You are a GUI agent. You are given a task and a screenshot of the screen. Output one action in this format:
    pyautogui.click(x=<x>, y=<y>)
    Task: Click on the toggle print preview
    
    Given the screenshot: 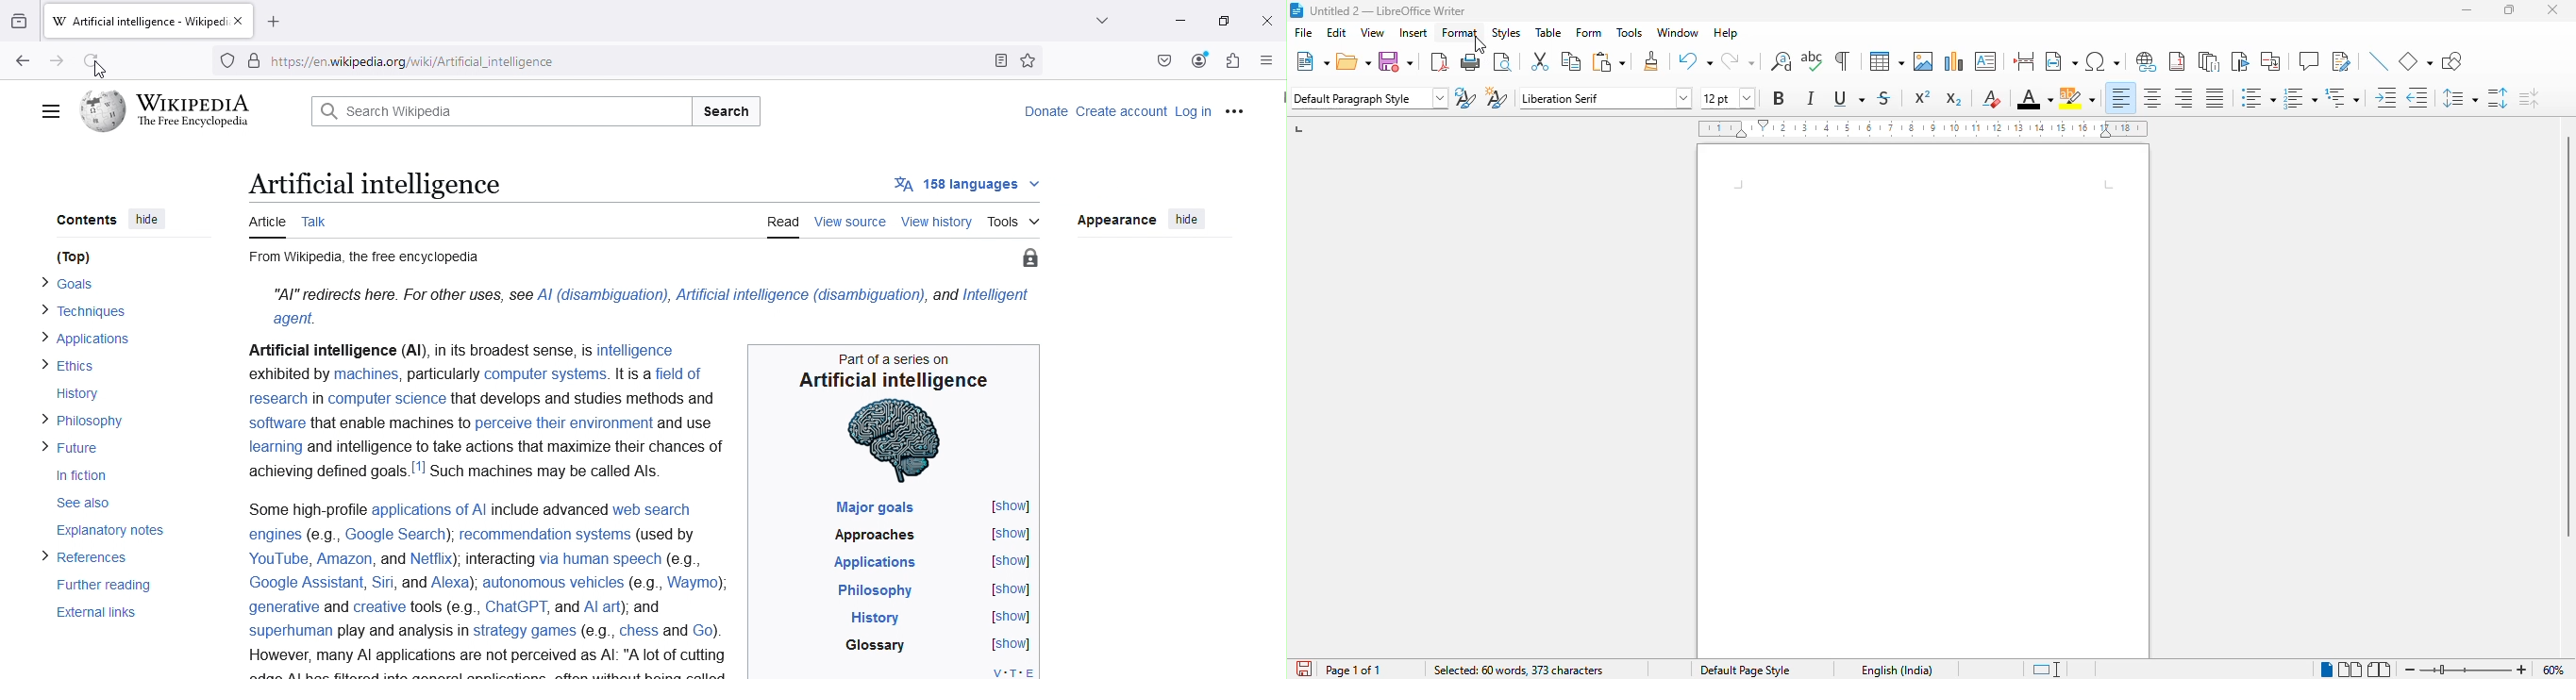 What is the action you would take?
    pyautogui.click(x=1502, y=61)
    